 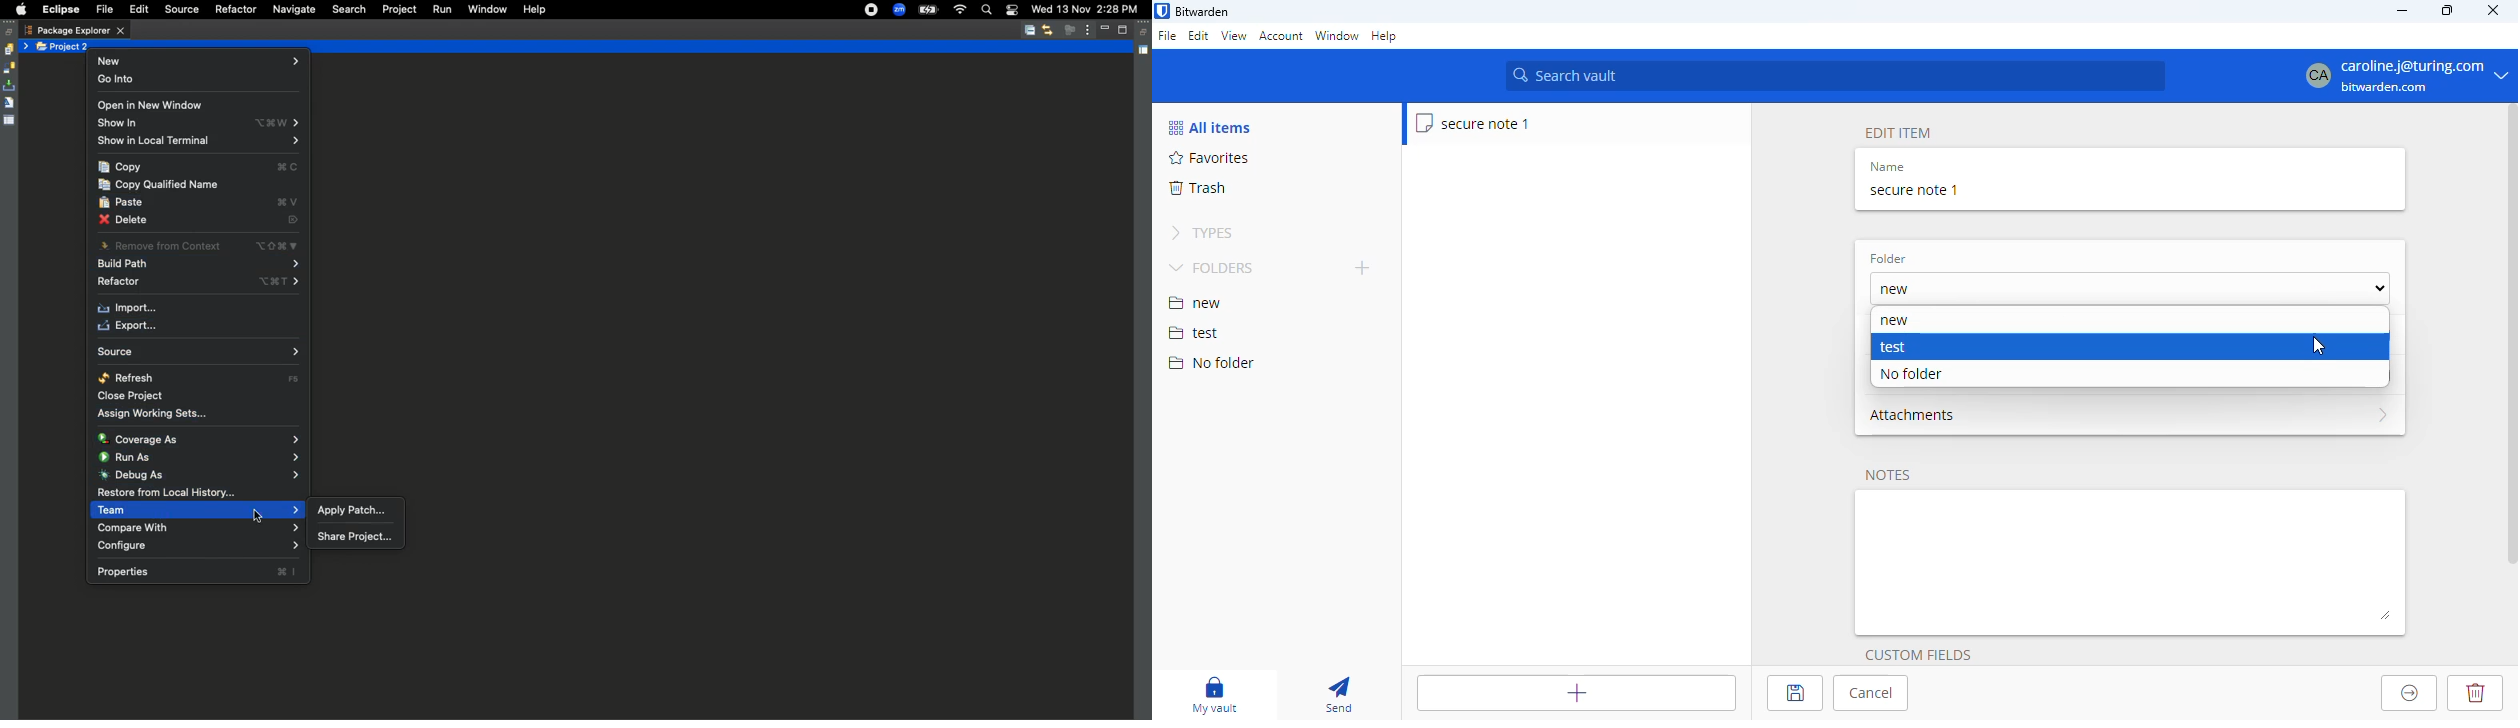 What do you see at coordinates (197, 571) in the screenshot?
I see `Properties` at bounding box center [197, 571].